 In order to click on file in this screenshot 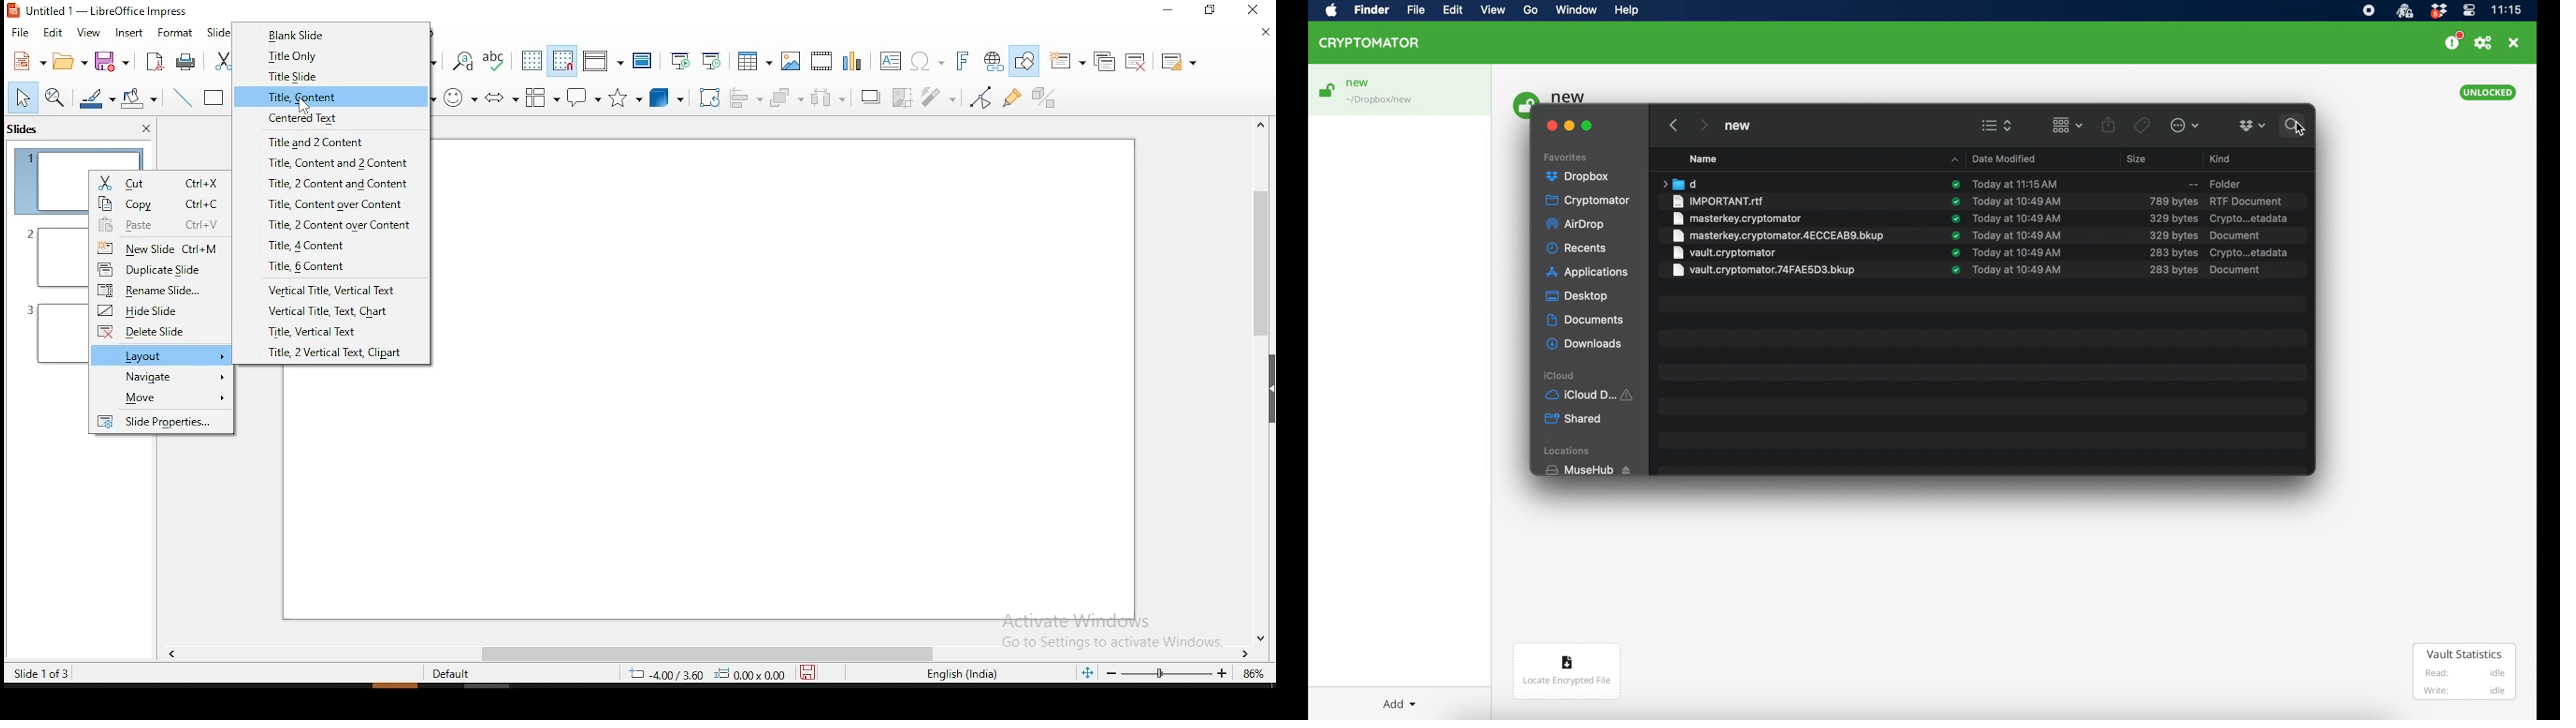, I will do `click(1765, 272)`.